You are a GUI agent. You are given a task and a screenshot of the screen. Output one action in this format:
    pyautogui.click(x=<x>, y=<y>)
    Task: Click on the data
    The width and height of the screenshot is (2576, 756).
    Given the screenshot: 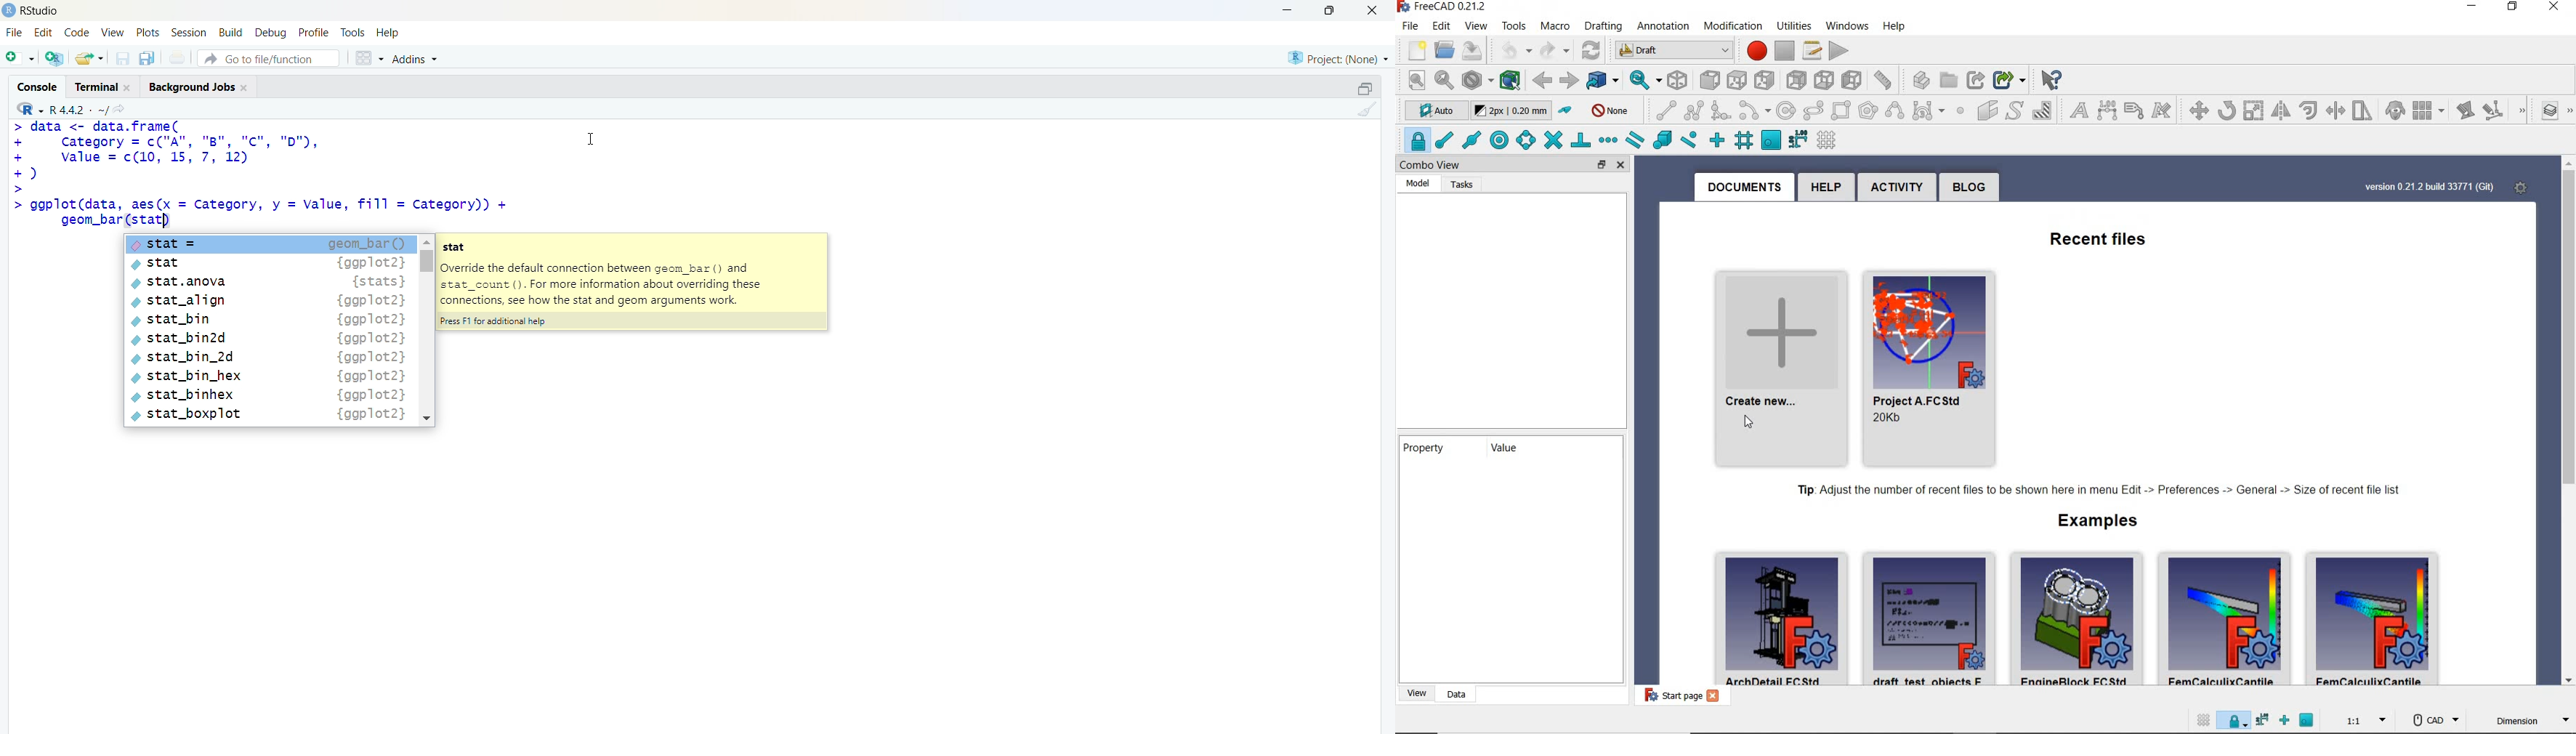 What is the action you would take?
    pyautogui.click(x=1453, y=696)
    